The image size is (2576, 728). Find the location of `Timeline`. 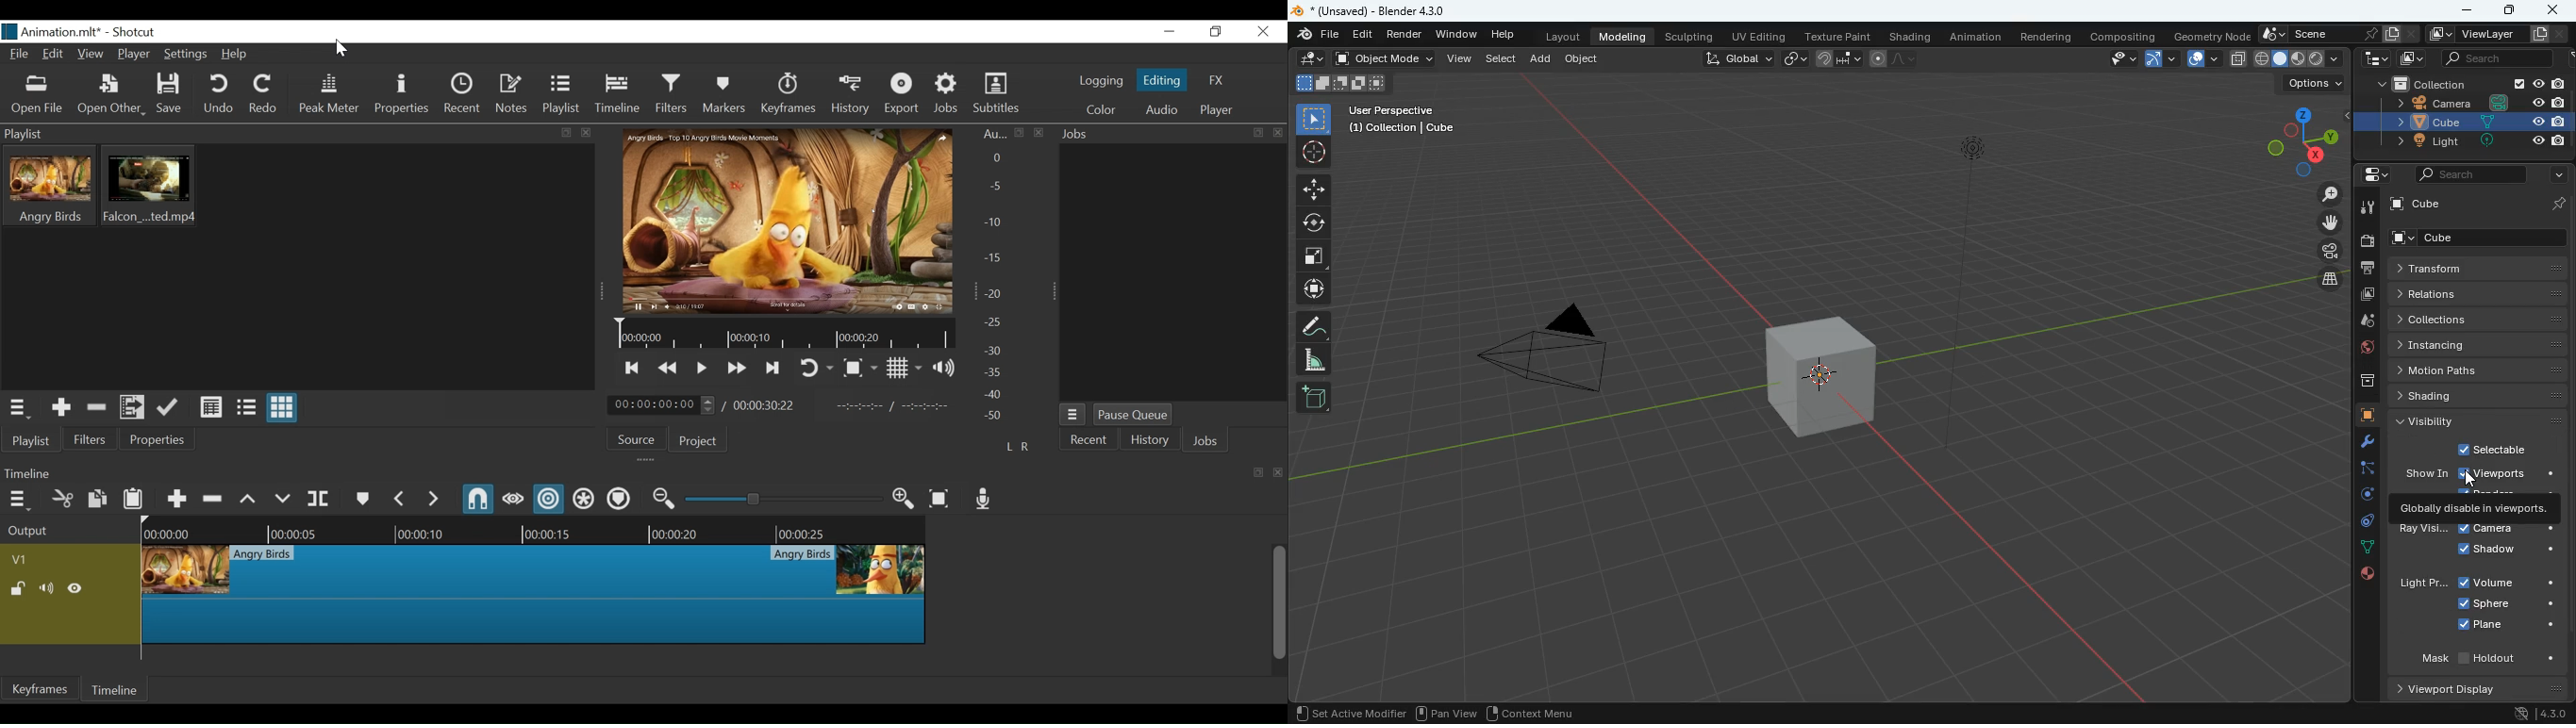

Timeline is located at coordinates (537, 530).